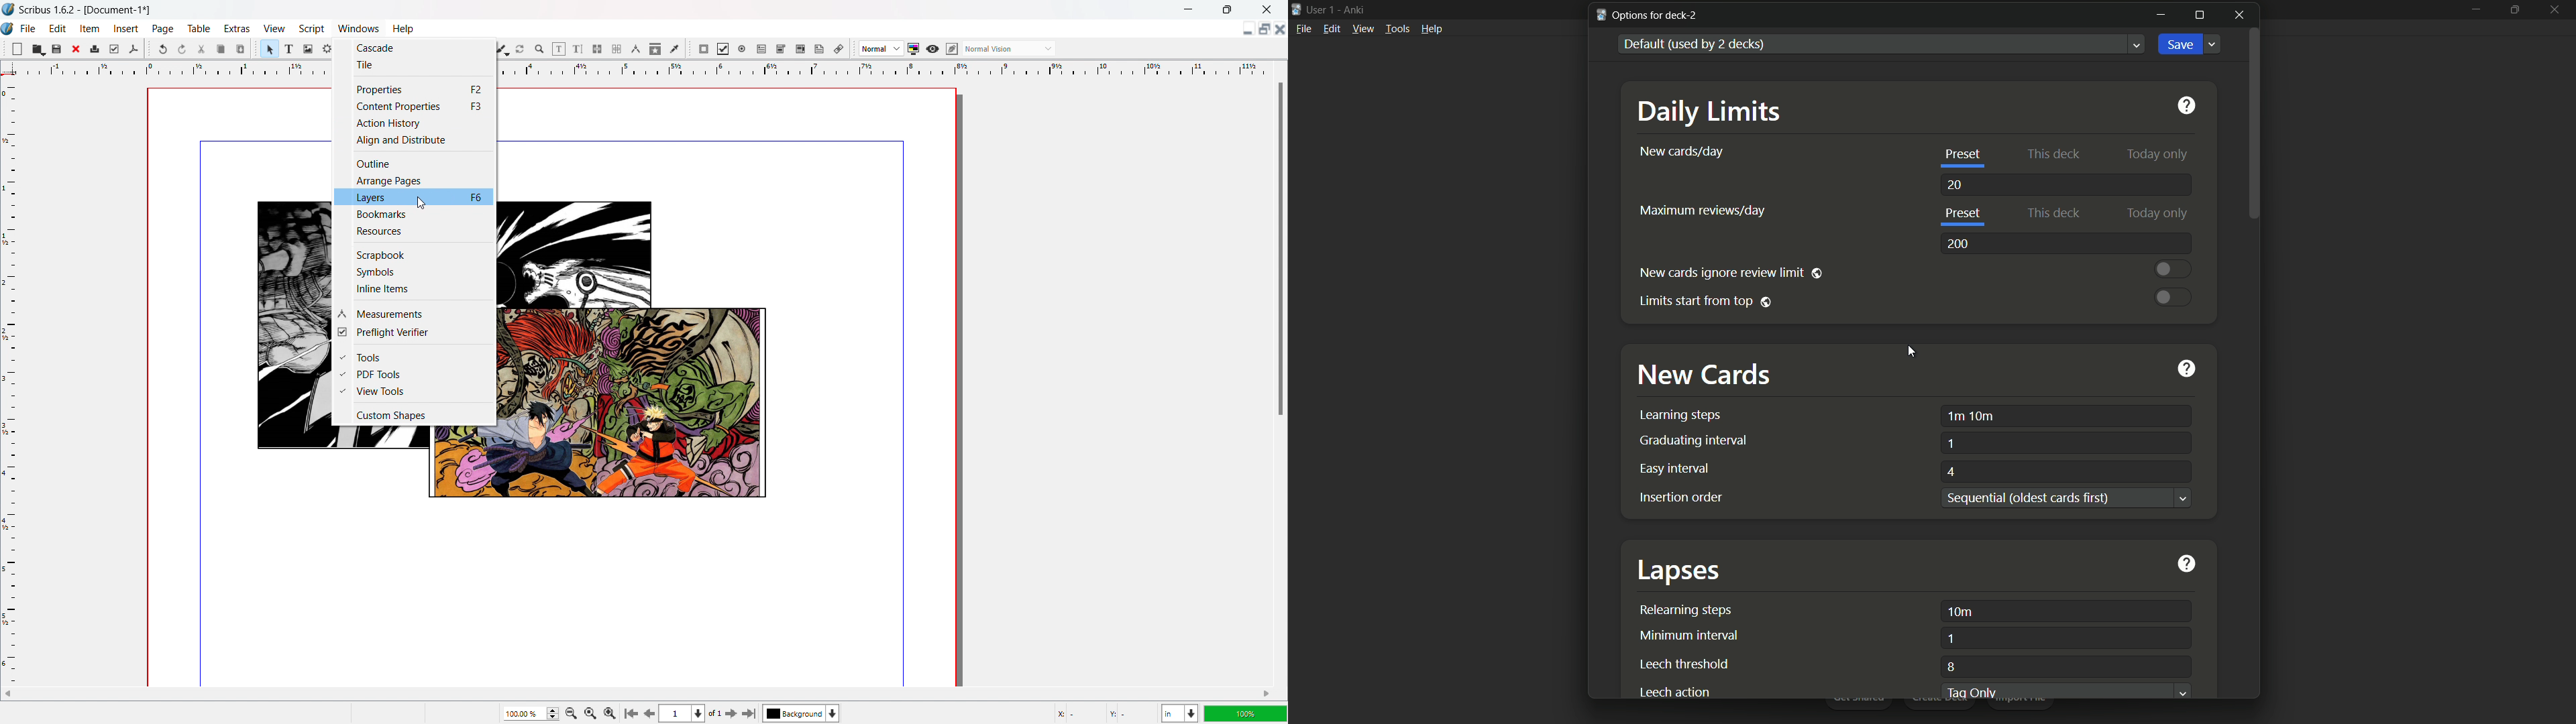 The width and height of the screenshot is (2576, 728). What do you see at coordinates (1960, 244) in the screenshot?
I see `200` at bounding box center [1960, 244].